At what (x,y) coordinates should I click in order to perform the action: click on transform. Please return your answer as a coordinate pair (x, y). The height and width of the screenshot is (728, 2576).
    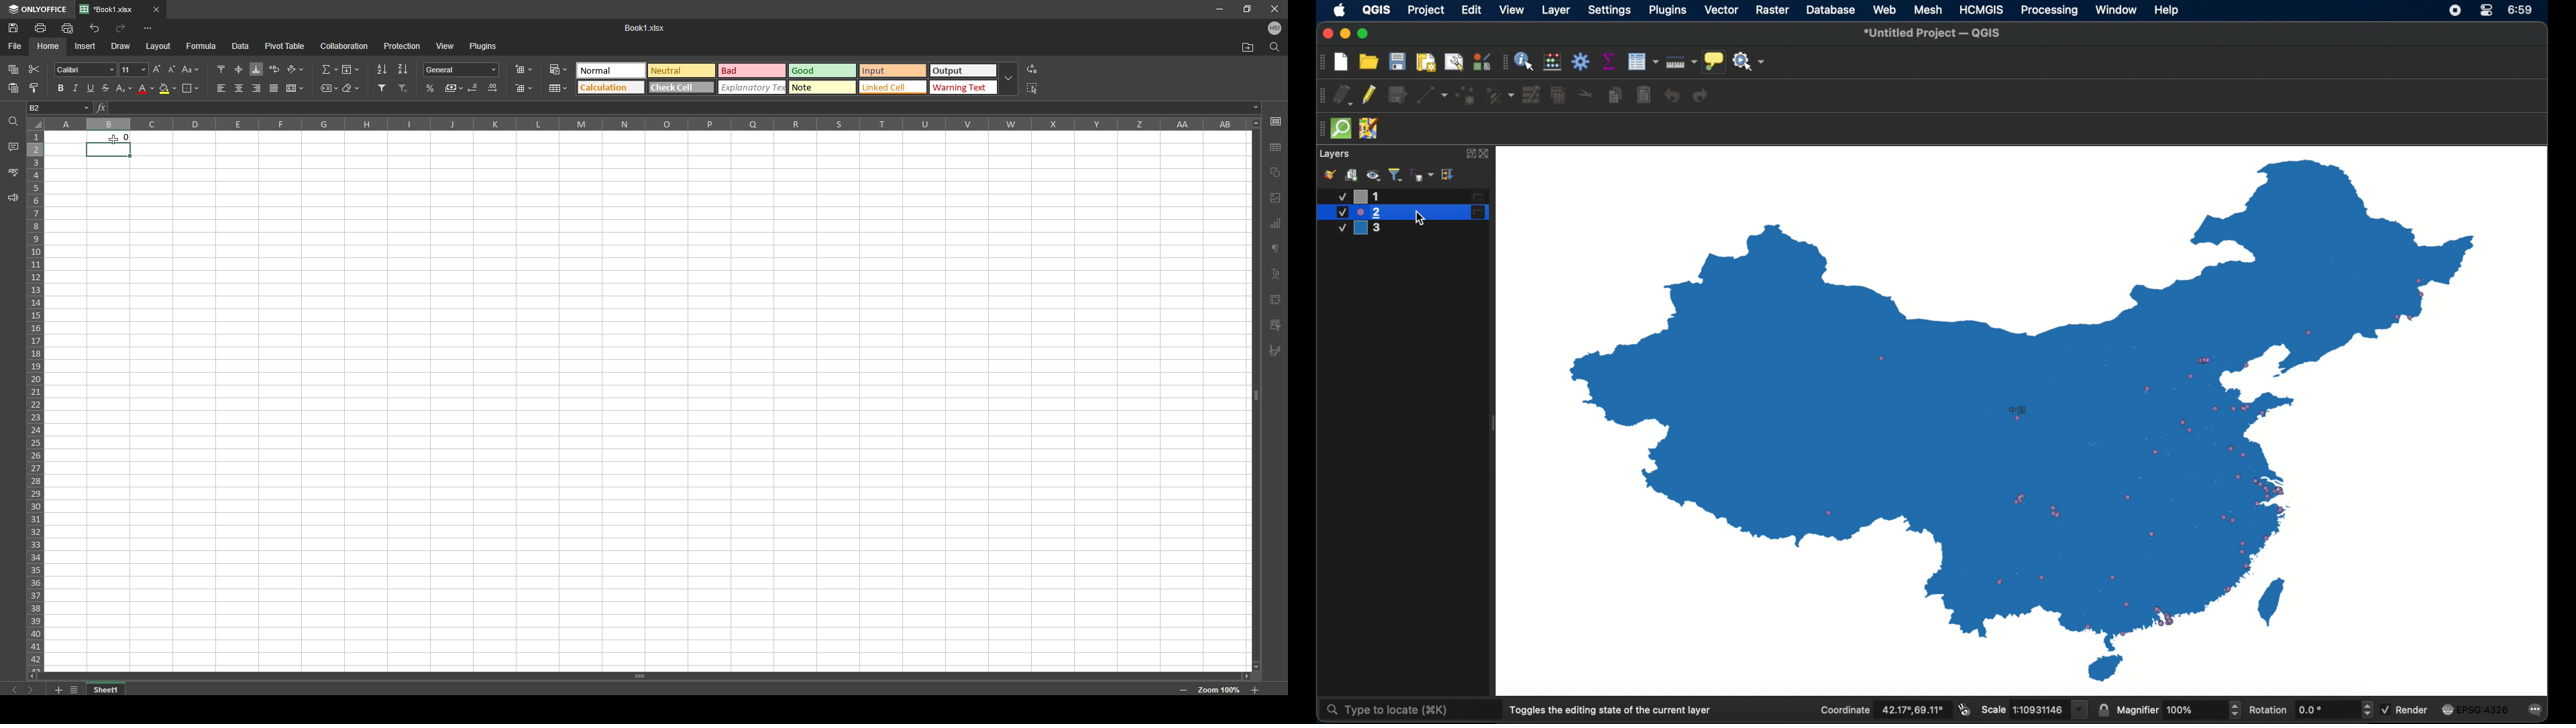
    Looking at the image, I should click on (1275, 300).